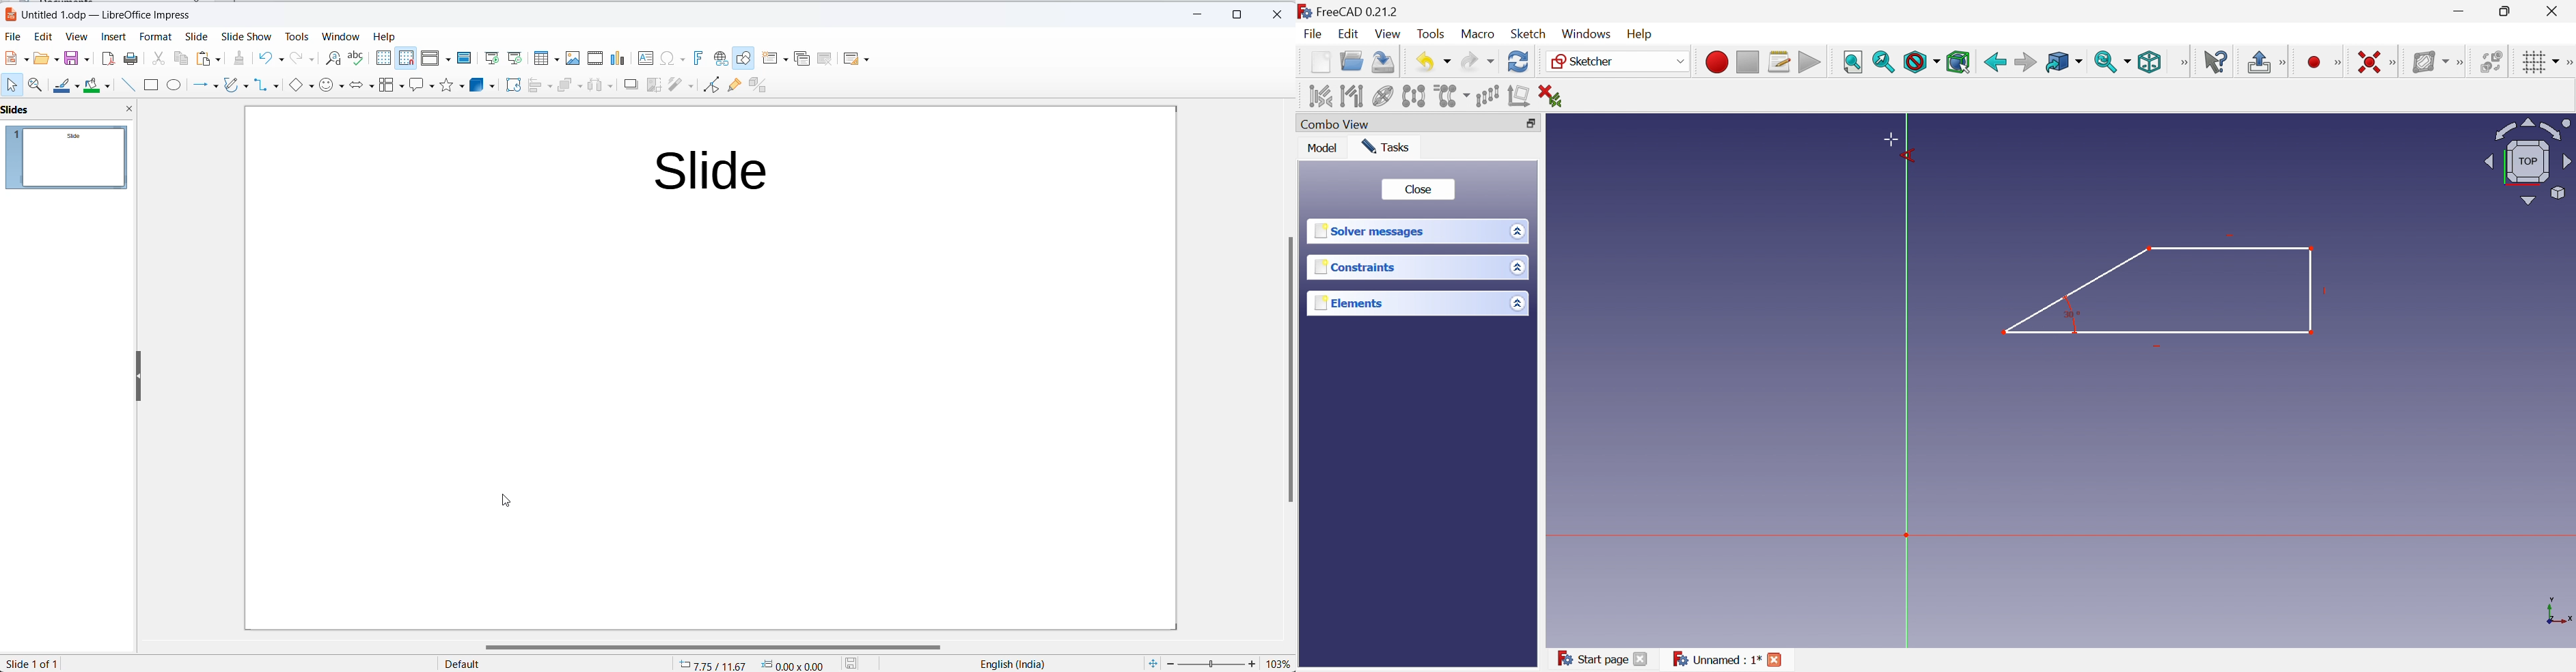  Describe the element at coordinates (1338, 124) in the screenshot. I see `Combo View` at that location.